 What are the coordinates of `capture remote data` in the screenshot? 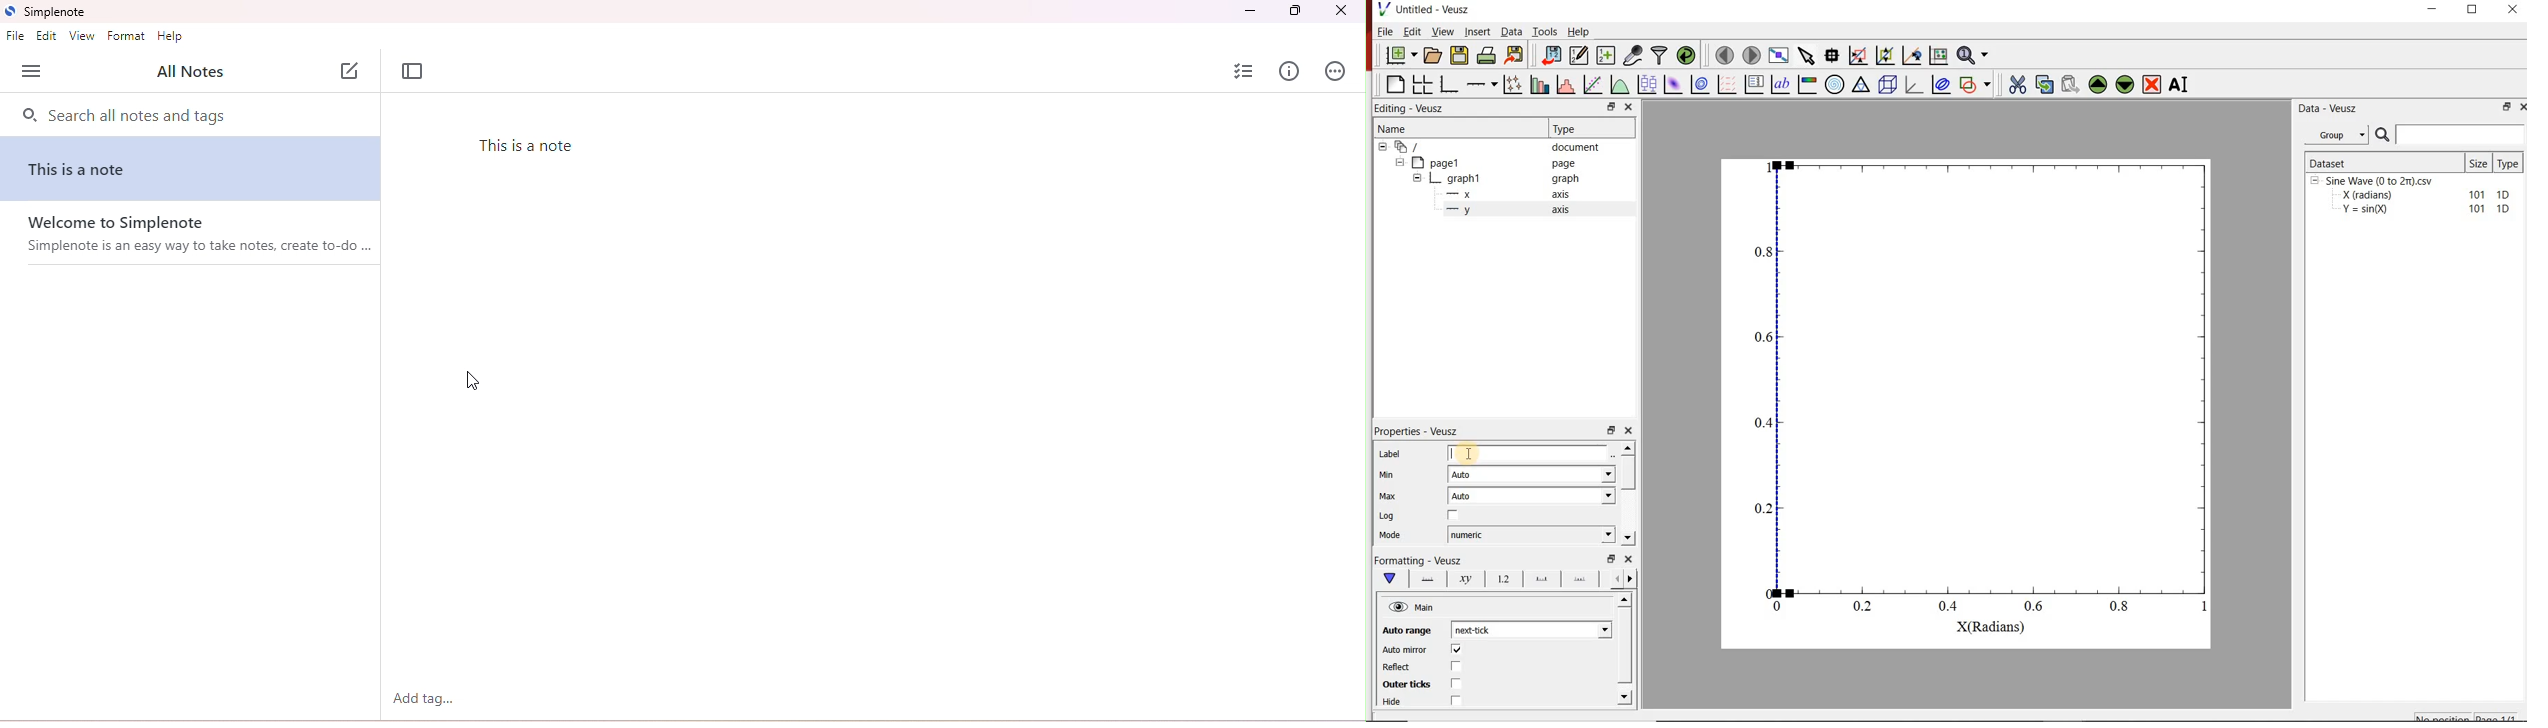 It's located at (1634, 55).